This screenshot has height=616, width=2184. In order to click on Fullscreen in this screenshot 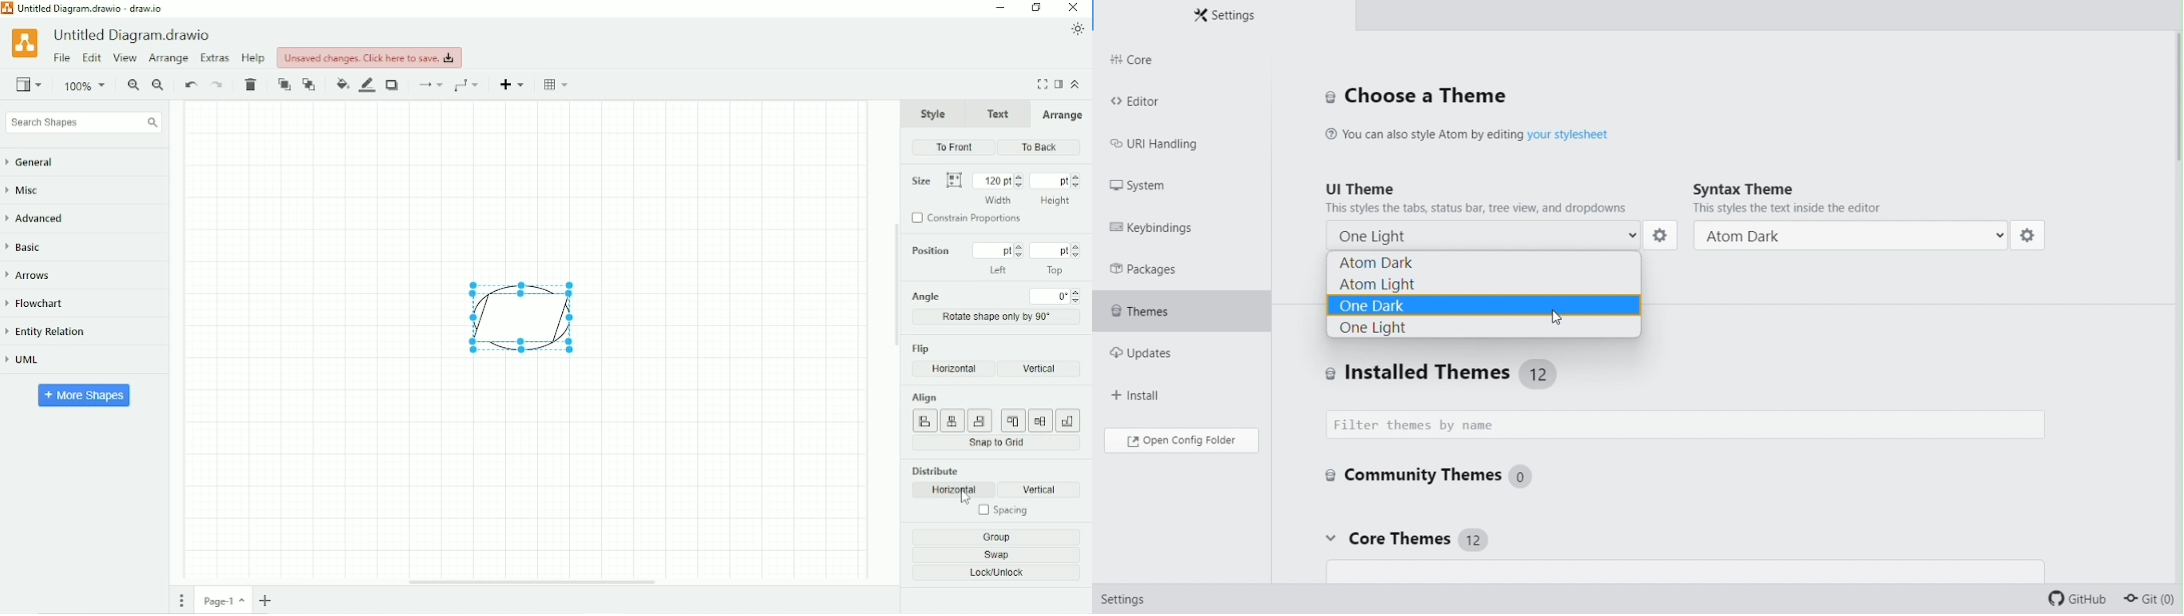, I will do `click(1042, 84)`.